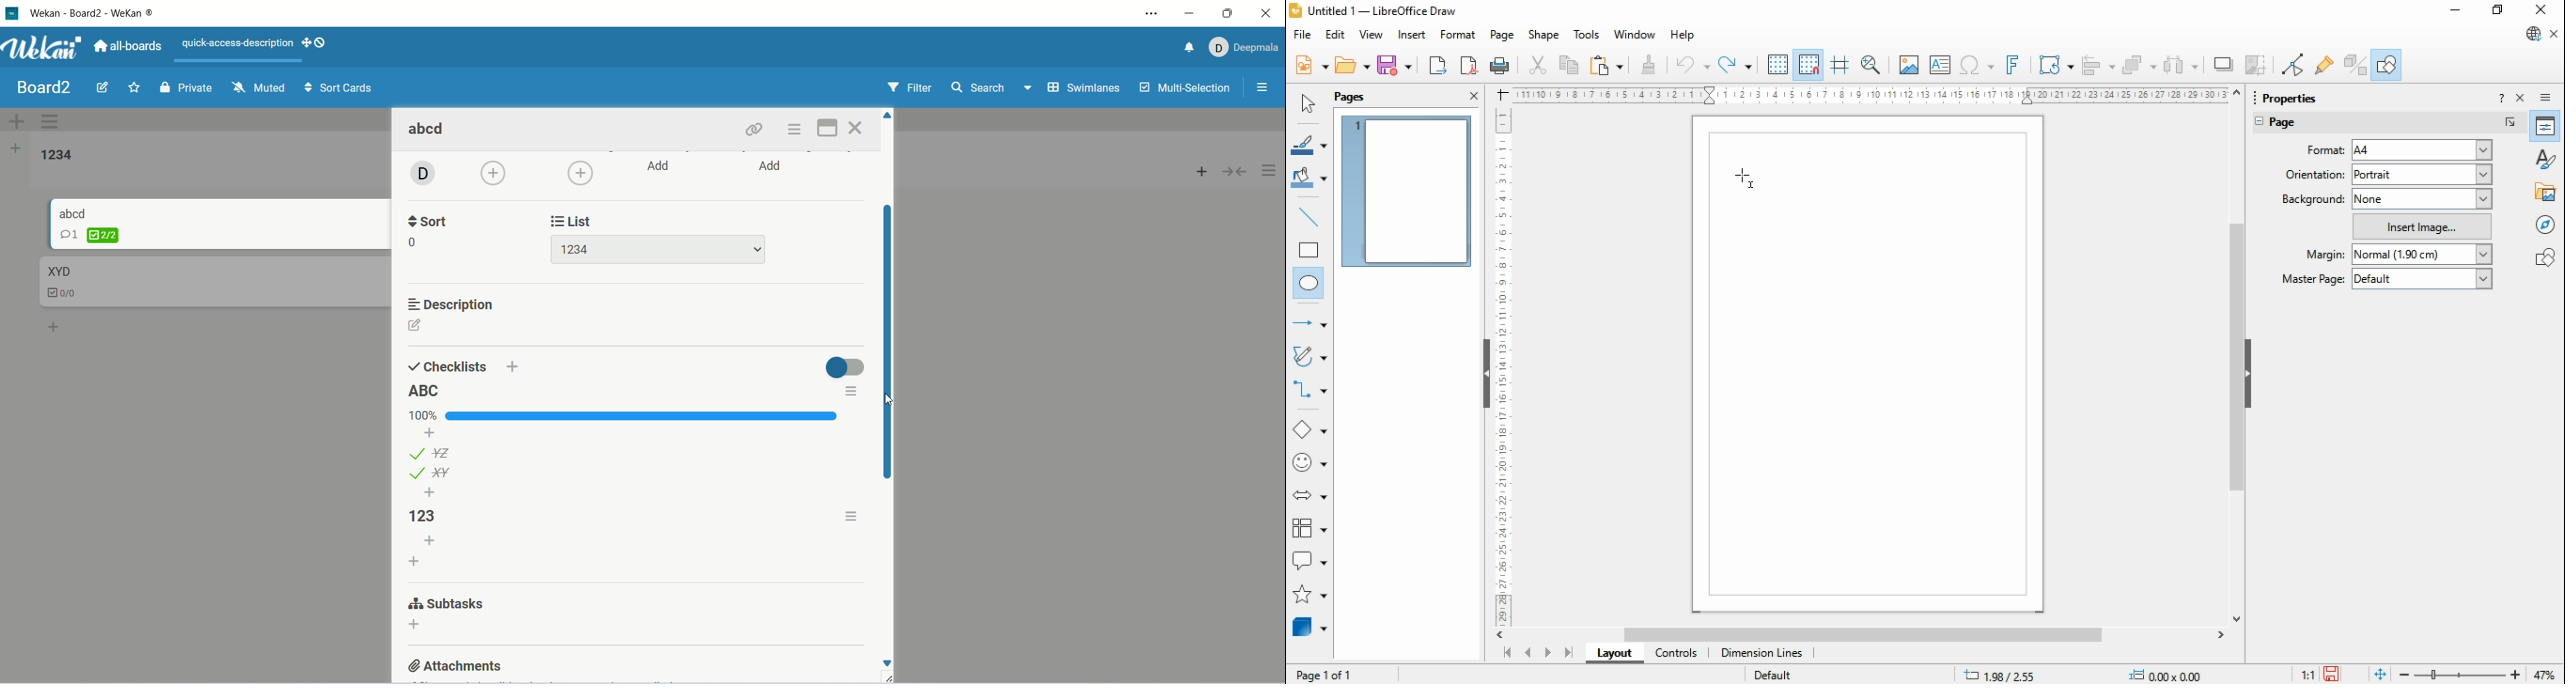 The image size is (2576, 700). I want to click on styles, so click(2547, 157).